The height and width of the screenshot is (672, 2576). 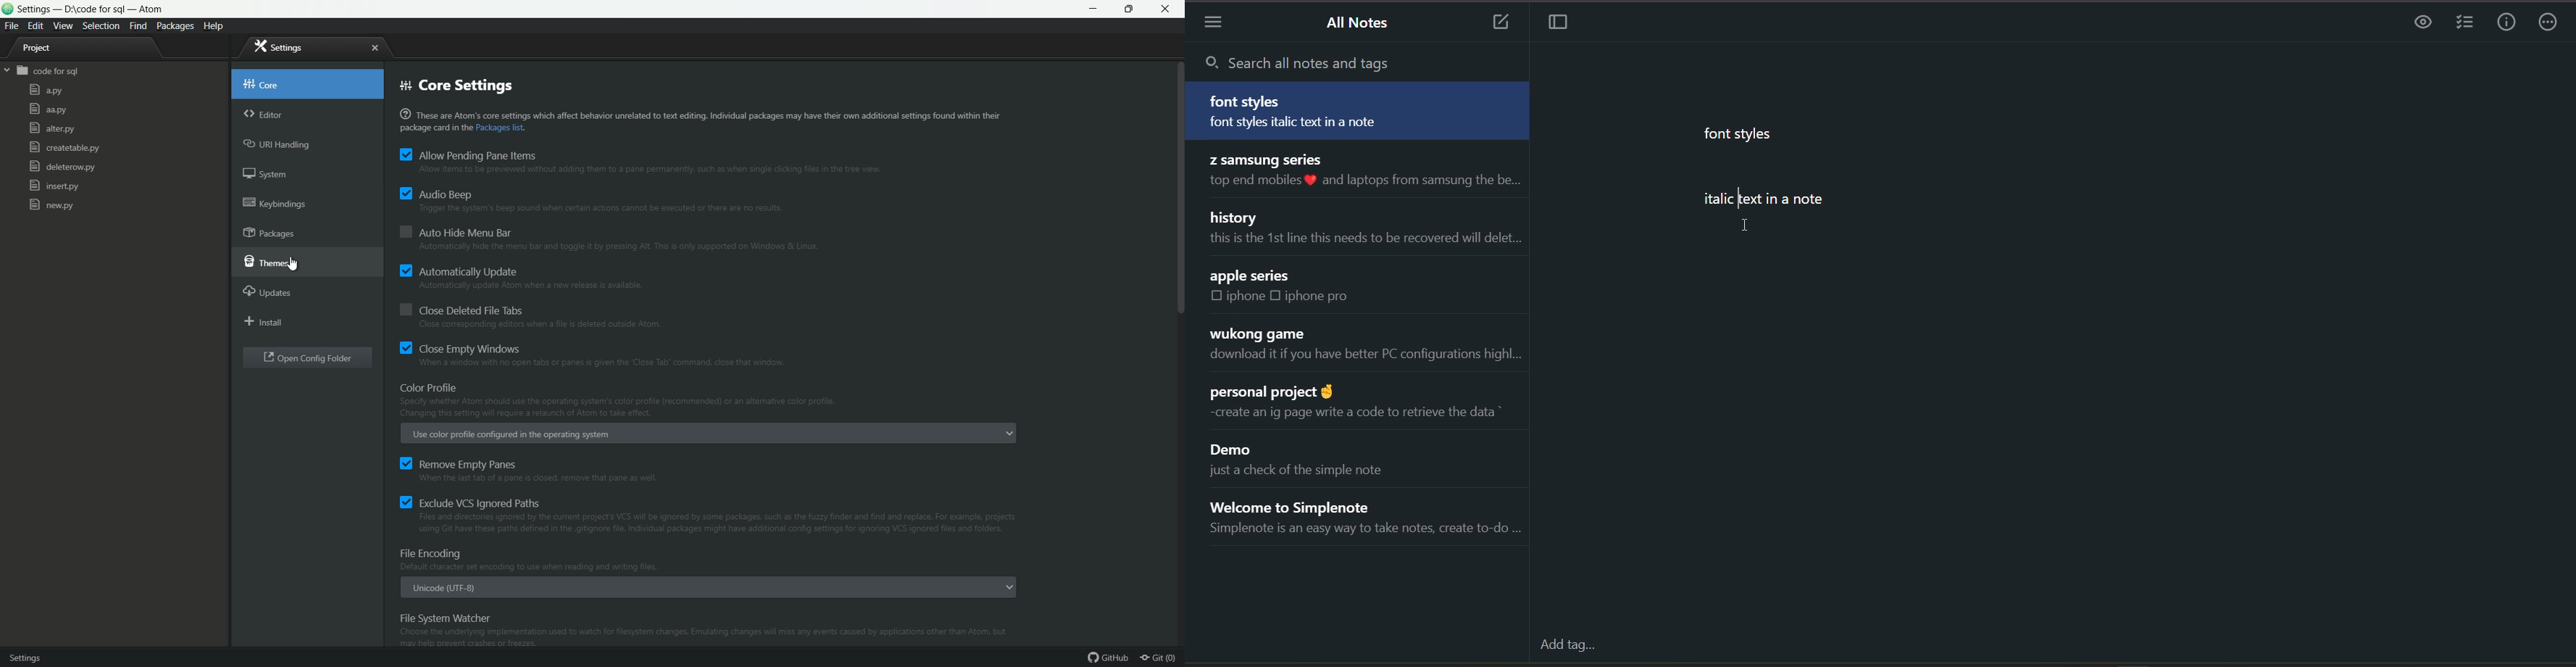 What do you see at coordinates (617, 409) in the screenshot?
I see `specify whether atom use the operationg system's color profile recommended or an alternative color profile. changing this setting will require a relaunch of atom to take effect.` at bounding box center [617, 409].